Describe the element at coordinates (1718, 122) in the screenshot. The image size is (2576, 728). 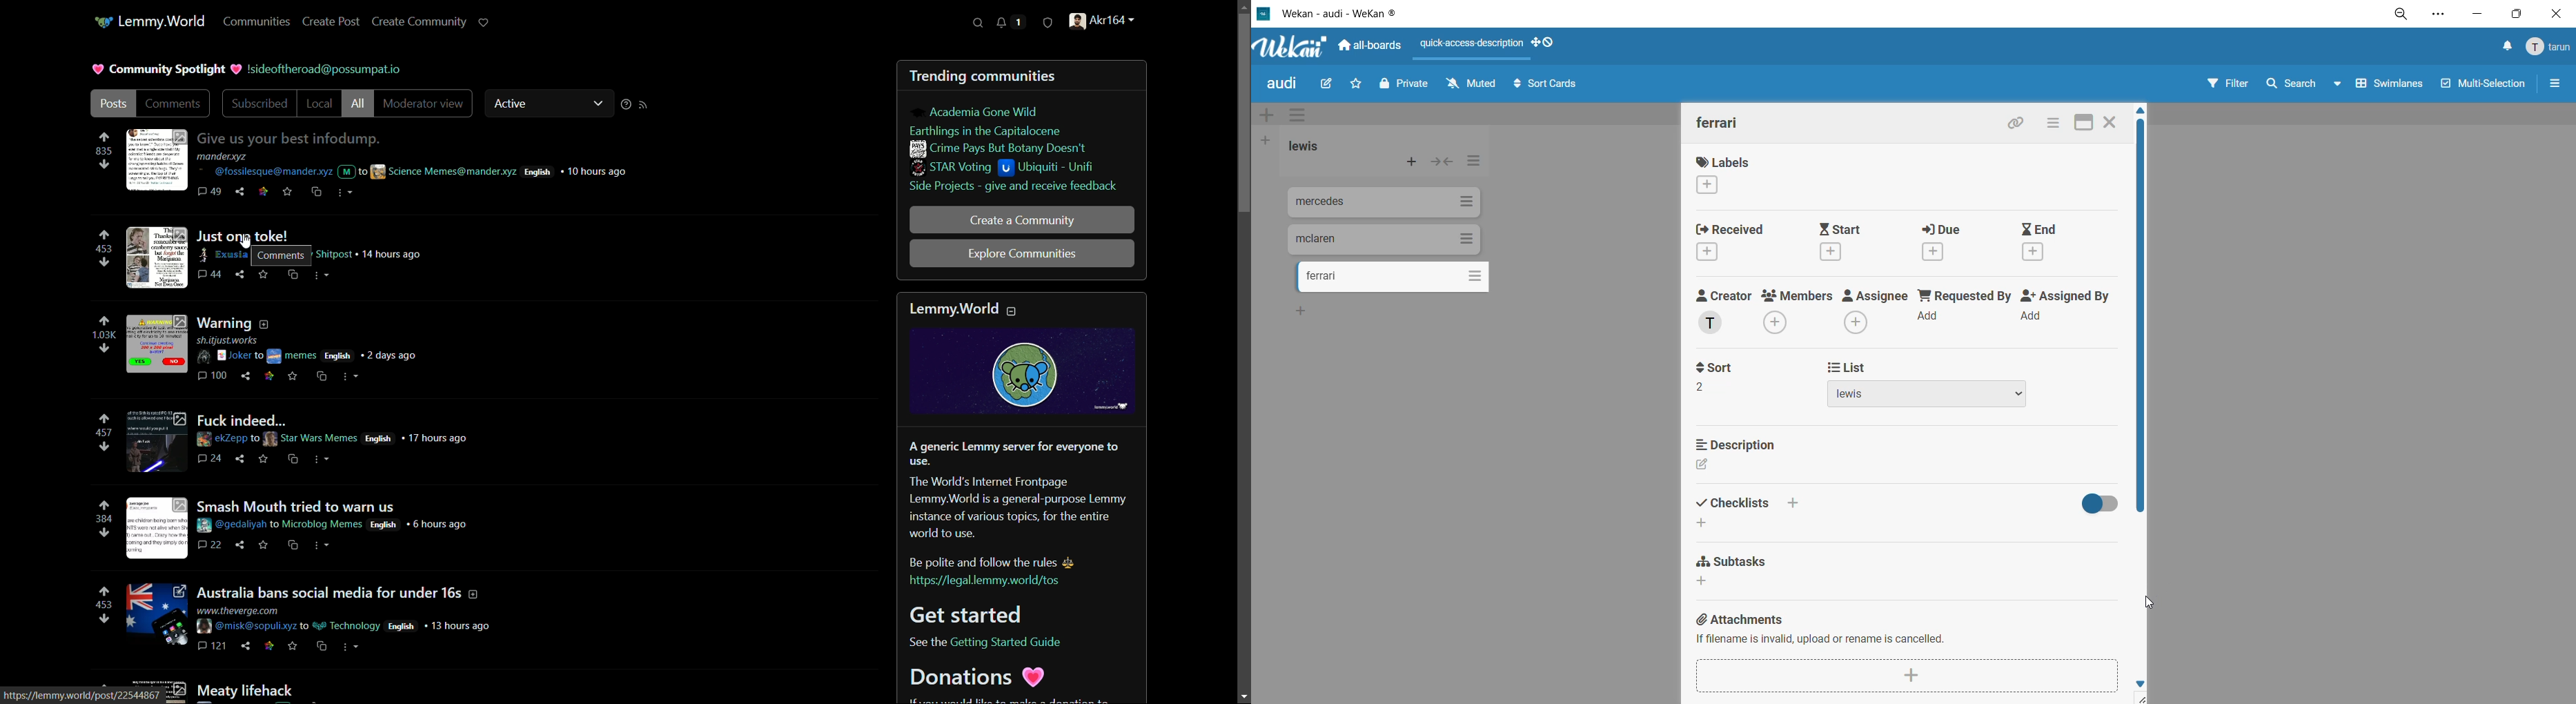
I see `card title` at that location.